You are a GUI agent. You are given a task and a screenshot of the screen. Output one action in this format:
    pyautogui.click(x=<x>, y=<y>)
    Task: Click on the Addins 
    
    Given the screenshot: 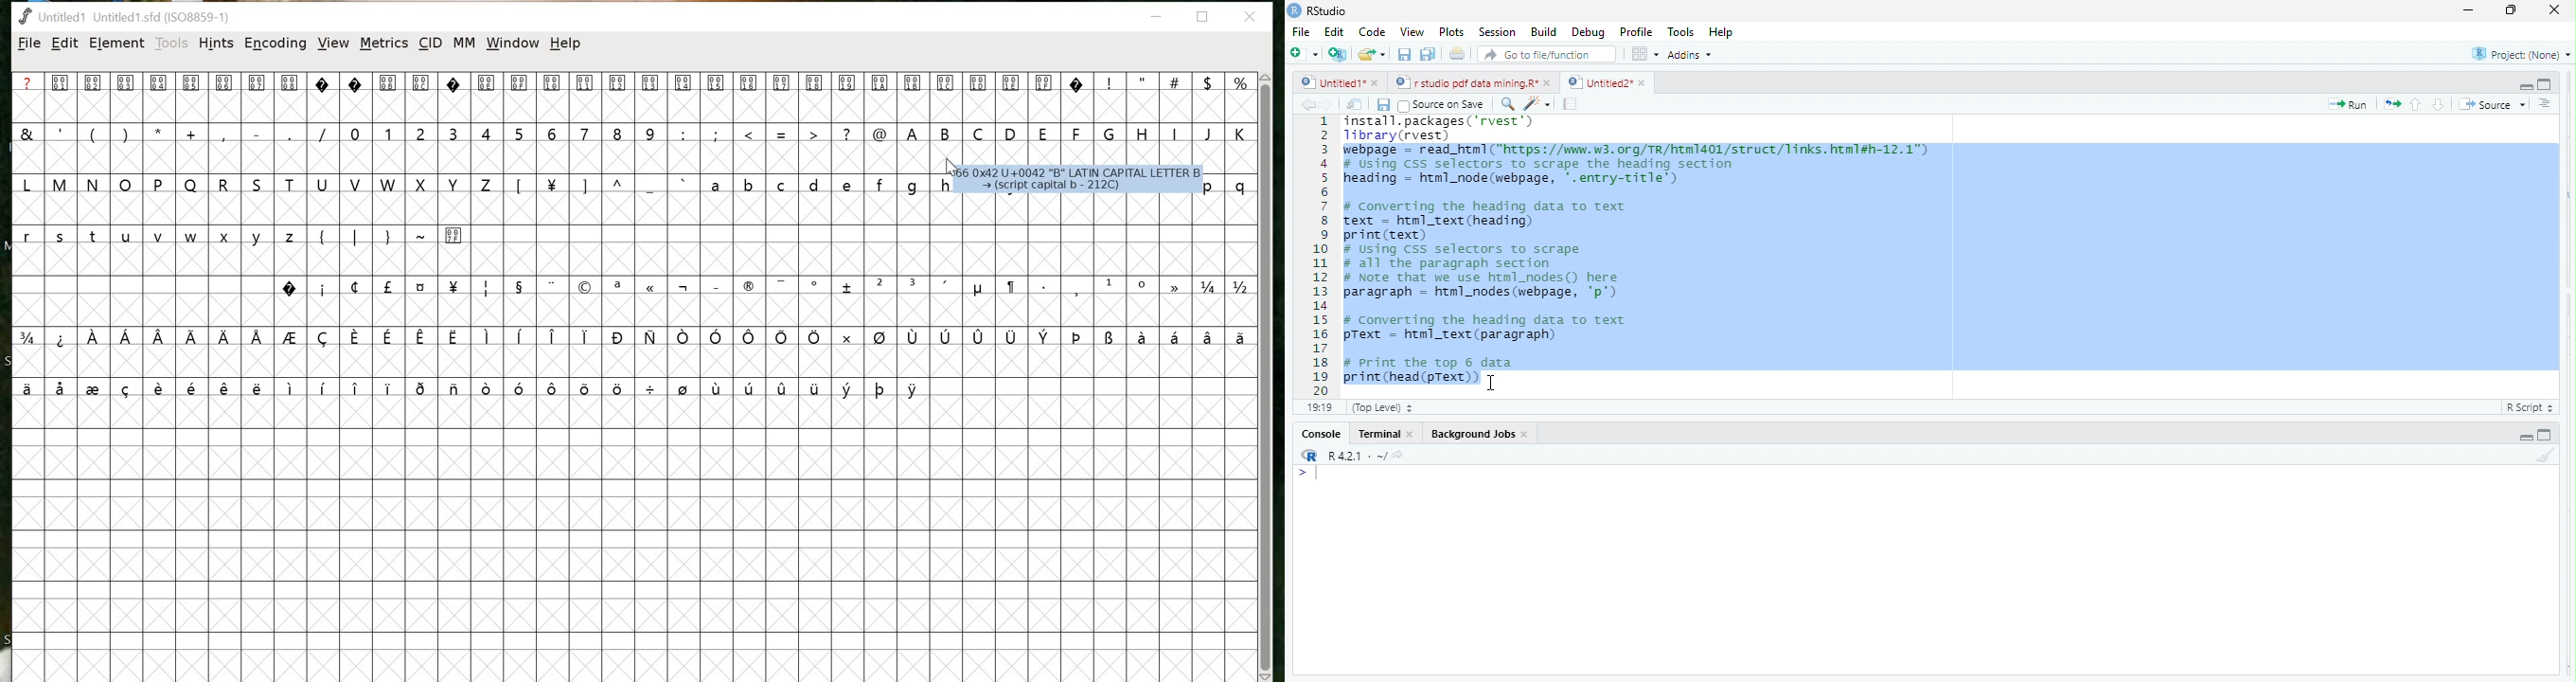 What is the action you would take?
    pyautogui.click(x=1694, y=54)
    